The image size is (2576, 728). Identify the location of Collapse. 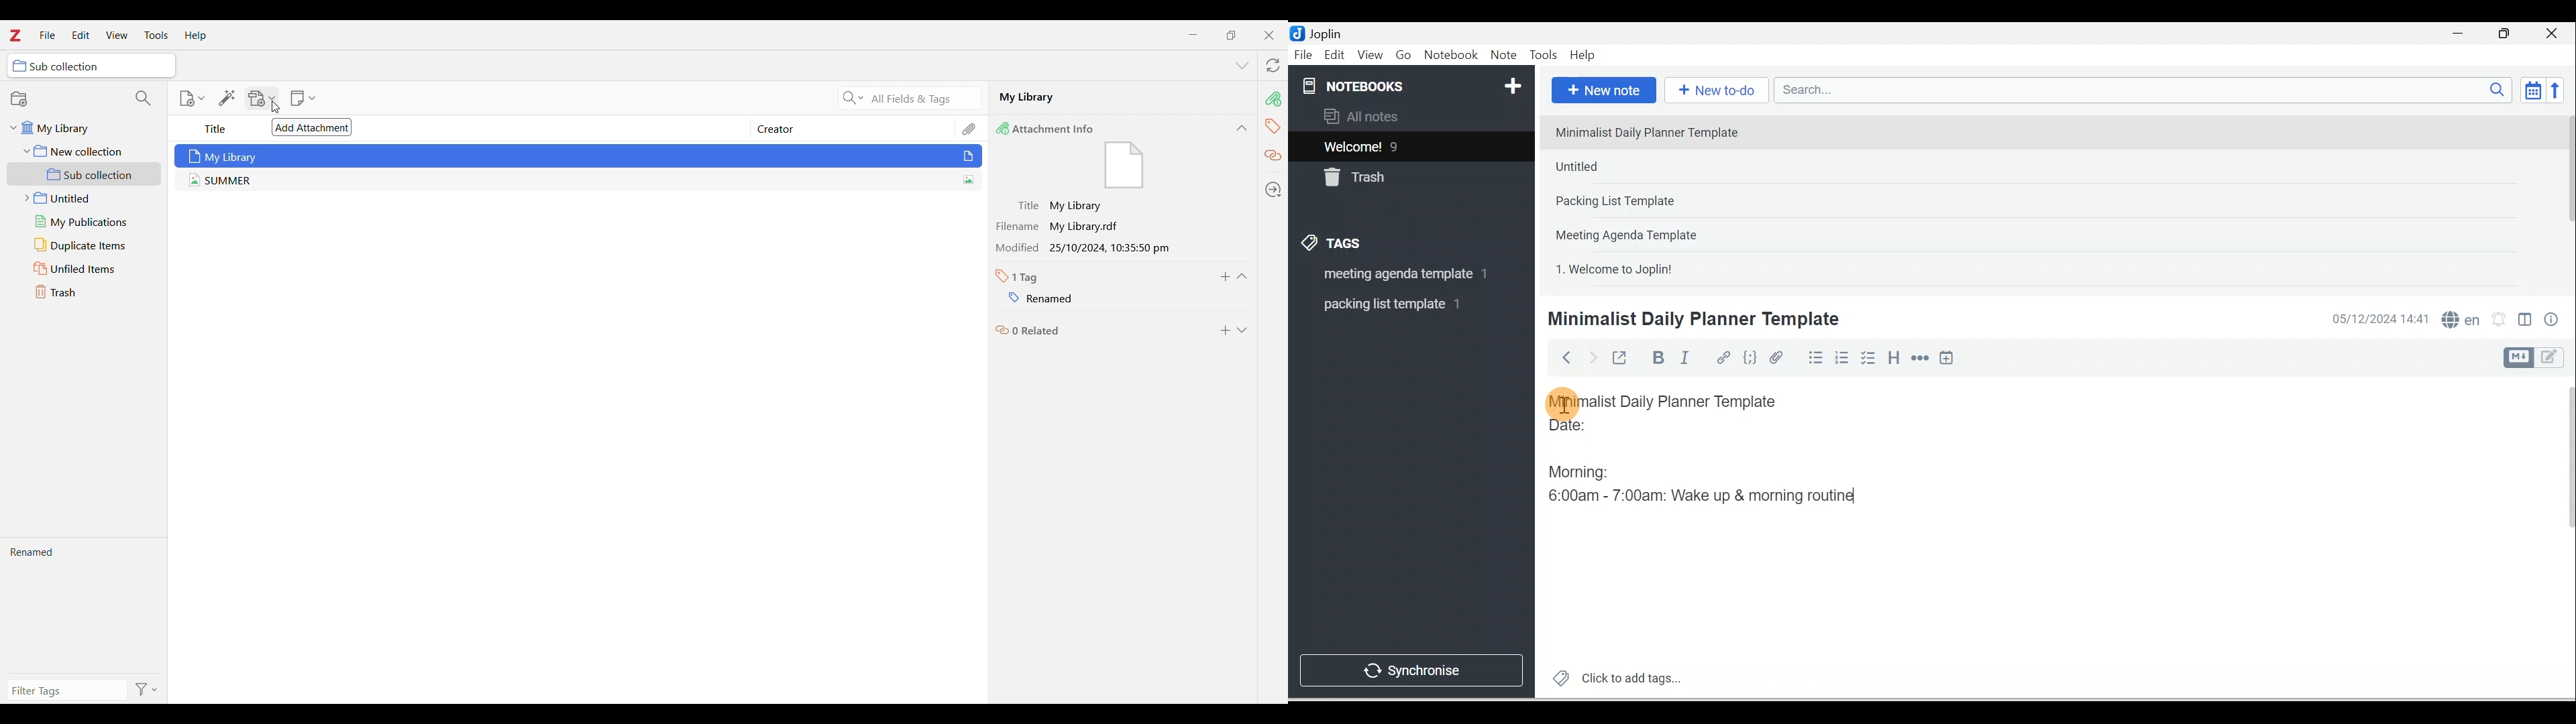
(1242, 128).